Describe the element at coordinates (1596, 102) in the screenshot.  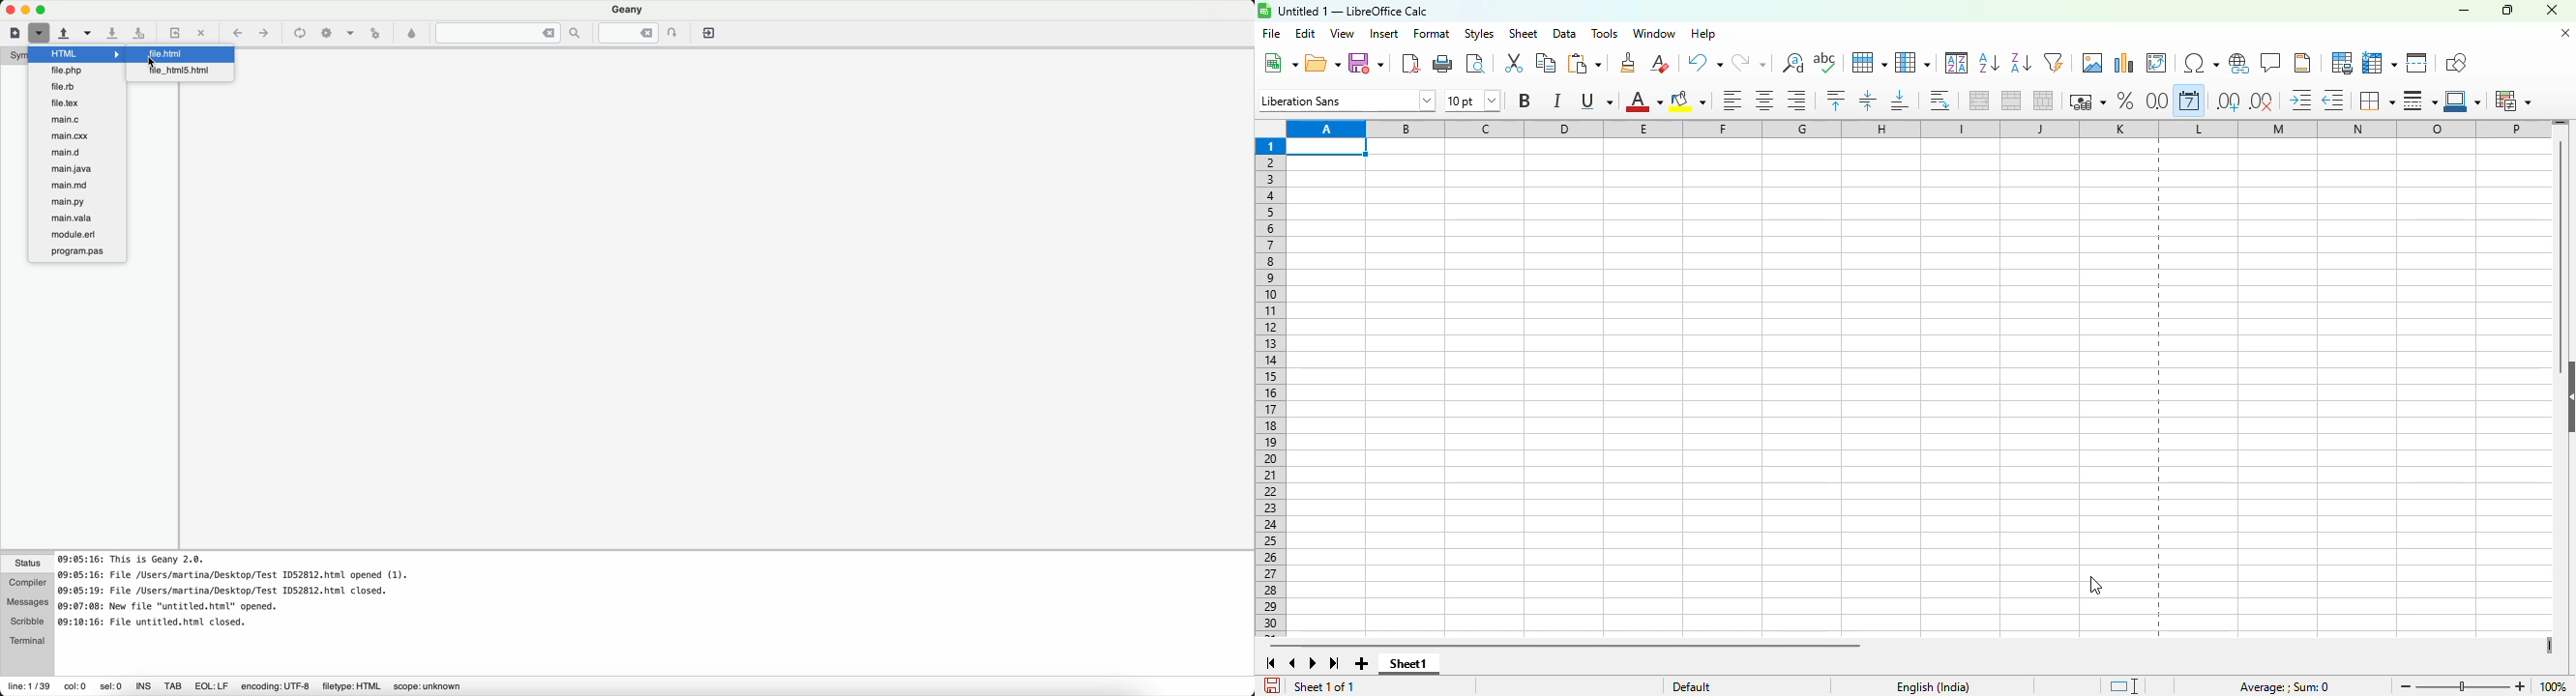
I see `underline` at that location.